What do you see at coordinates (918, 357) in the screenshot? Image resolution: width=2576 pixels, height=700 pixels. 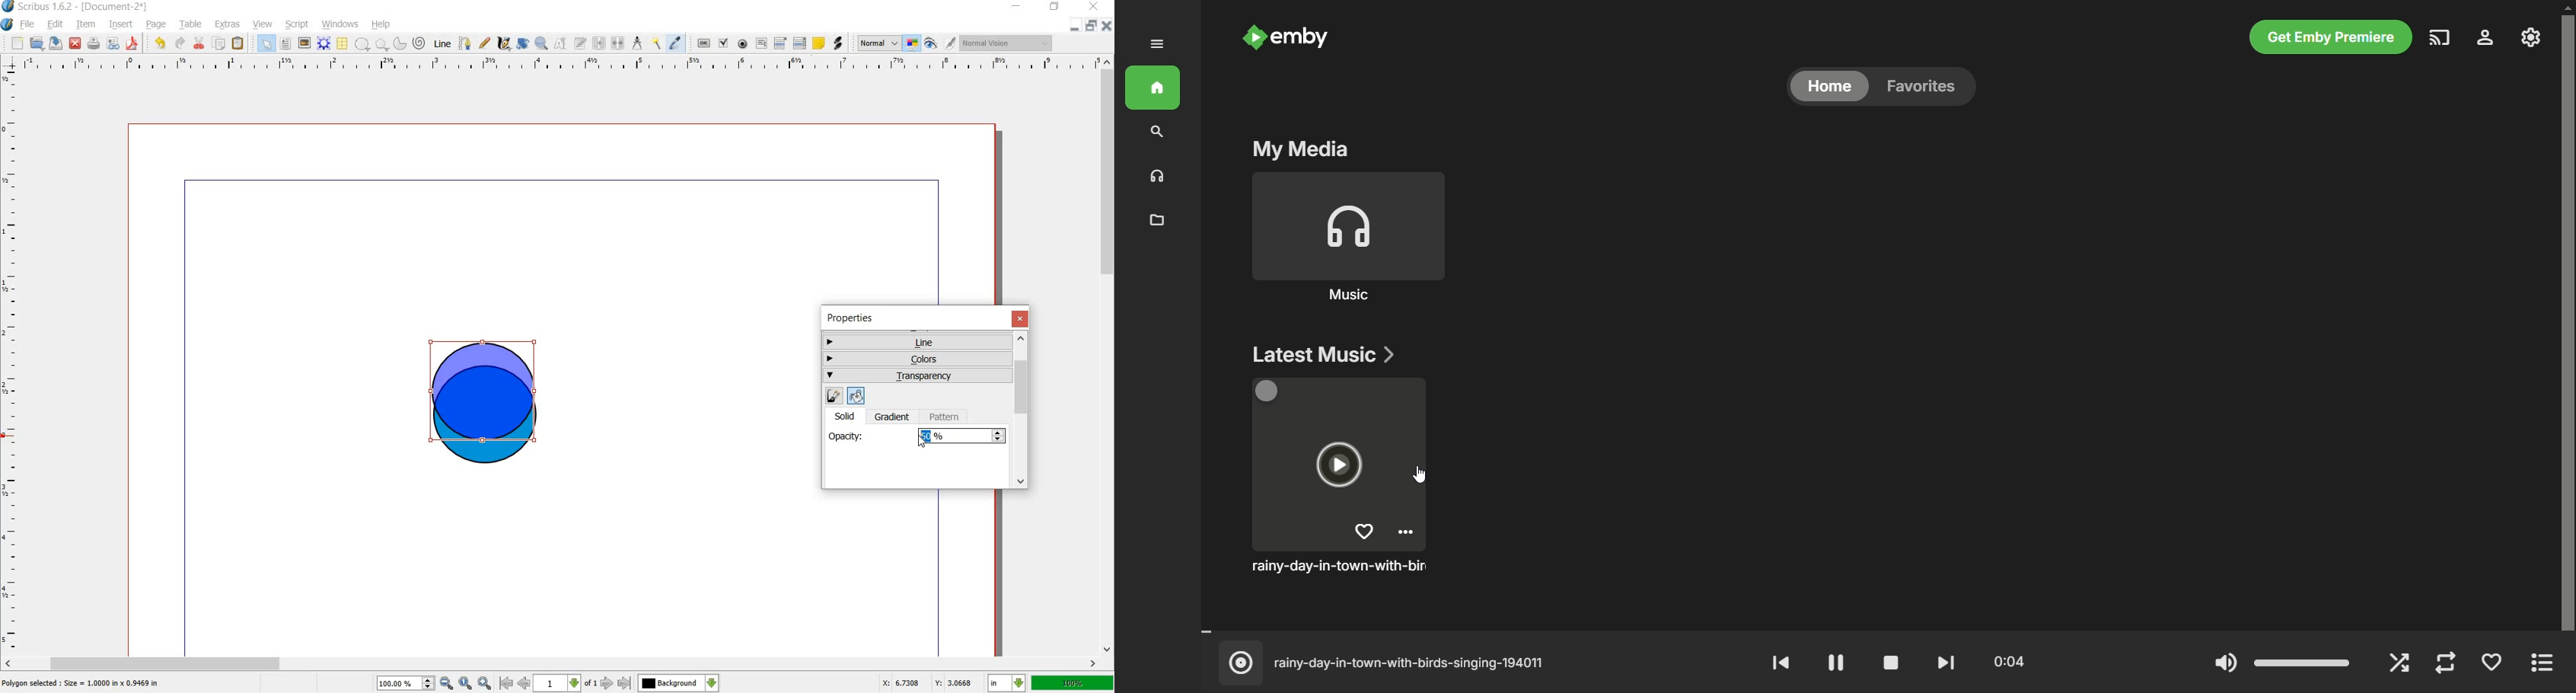 I see `colors` at bounding box center [918, 357].